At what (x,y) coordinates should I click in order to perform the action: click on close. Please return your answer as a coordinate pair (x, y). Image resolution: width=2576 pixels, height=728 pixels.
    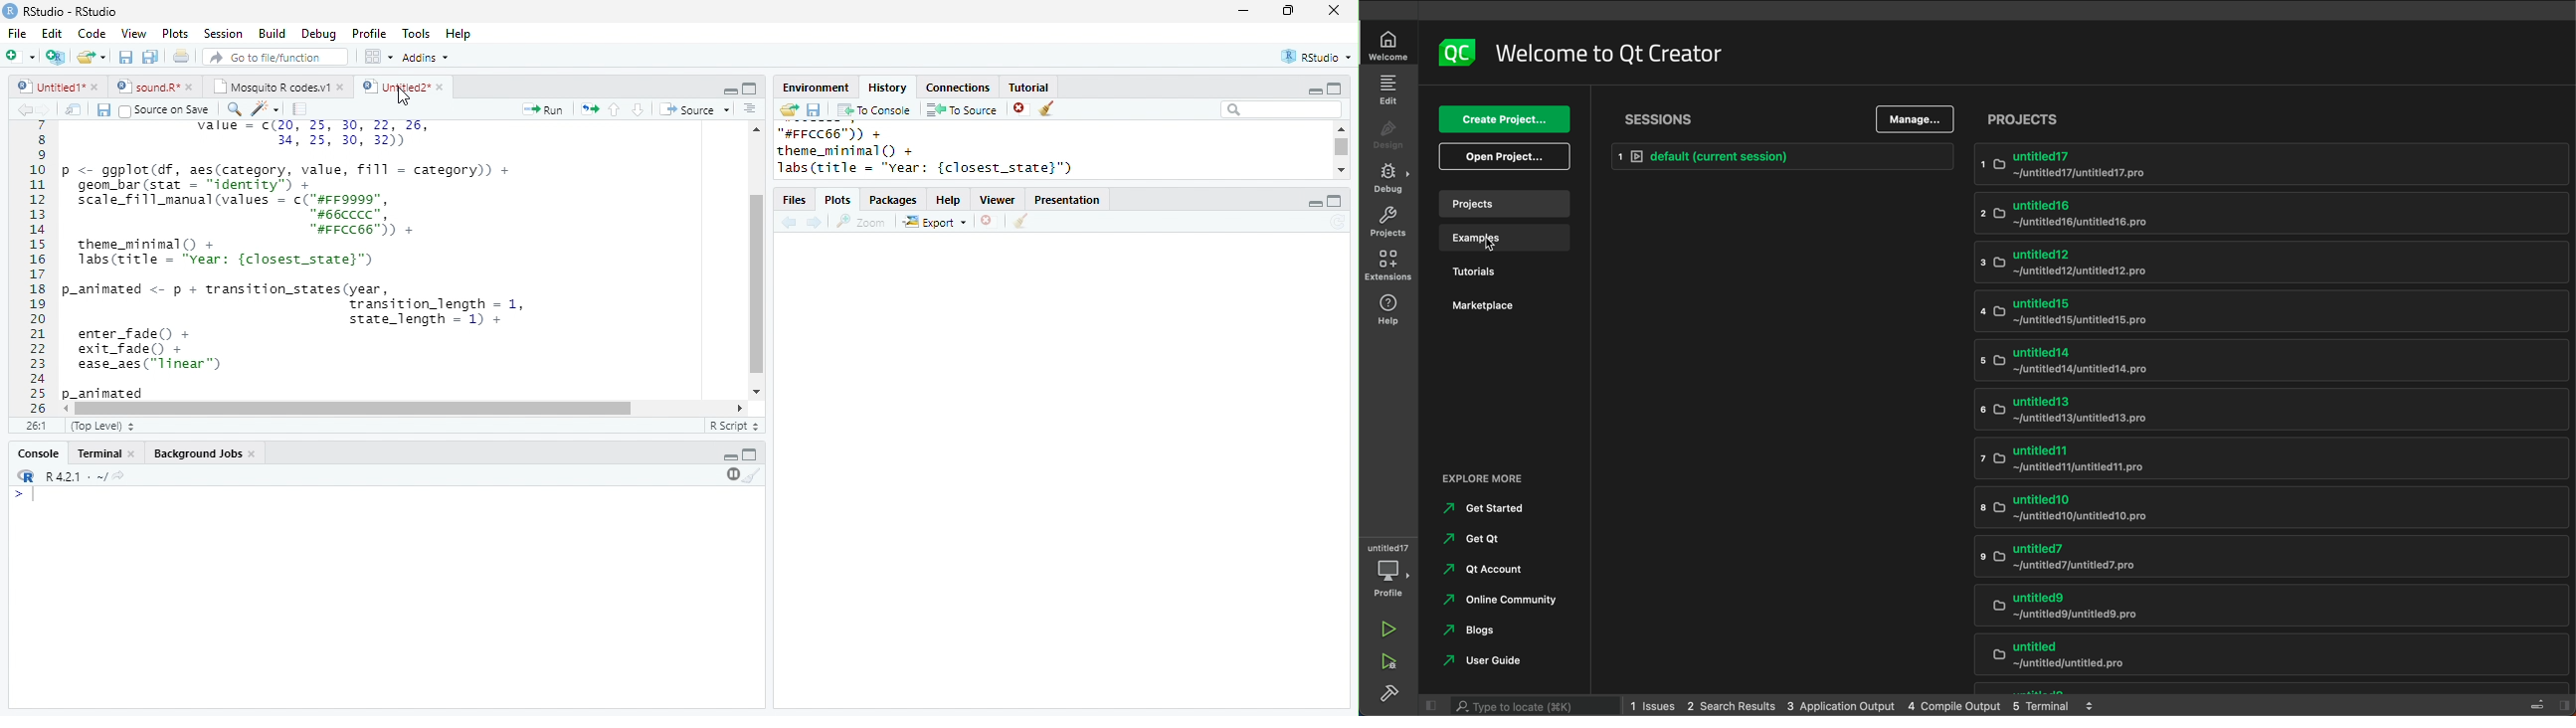
    Looking at the image, I should click on (342, 89).